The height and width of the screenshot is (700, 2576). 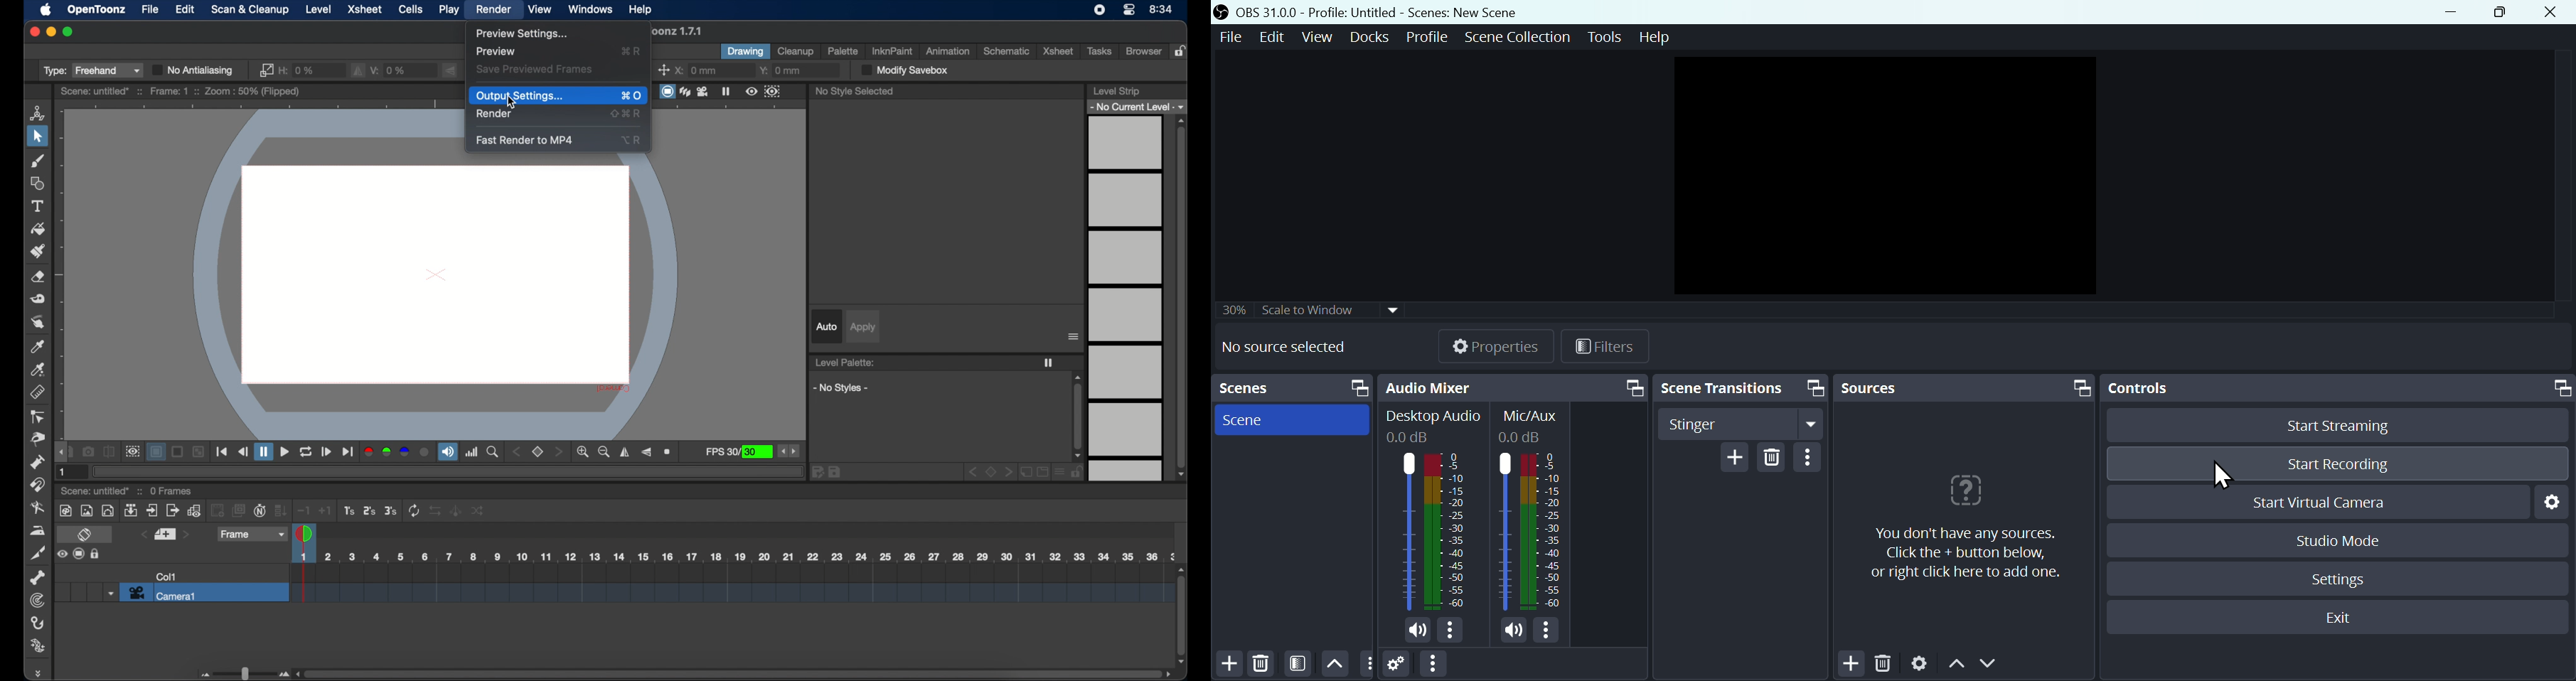 What do you see at coordinates (512, 103) in the screenshot?
I see `` at bounding box center [512, 103].